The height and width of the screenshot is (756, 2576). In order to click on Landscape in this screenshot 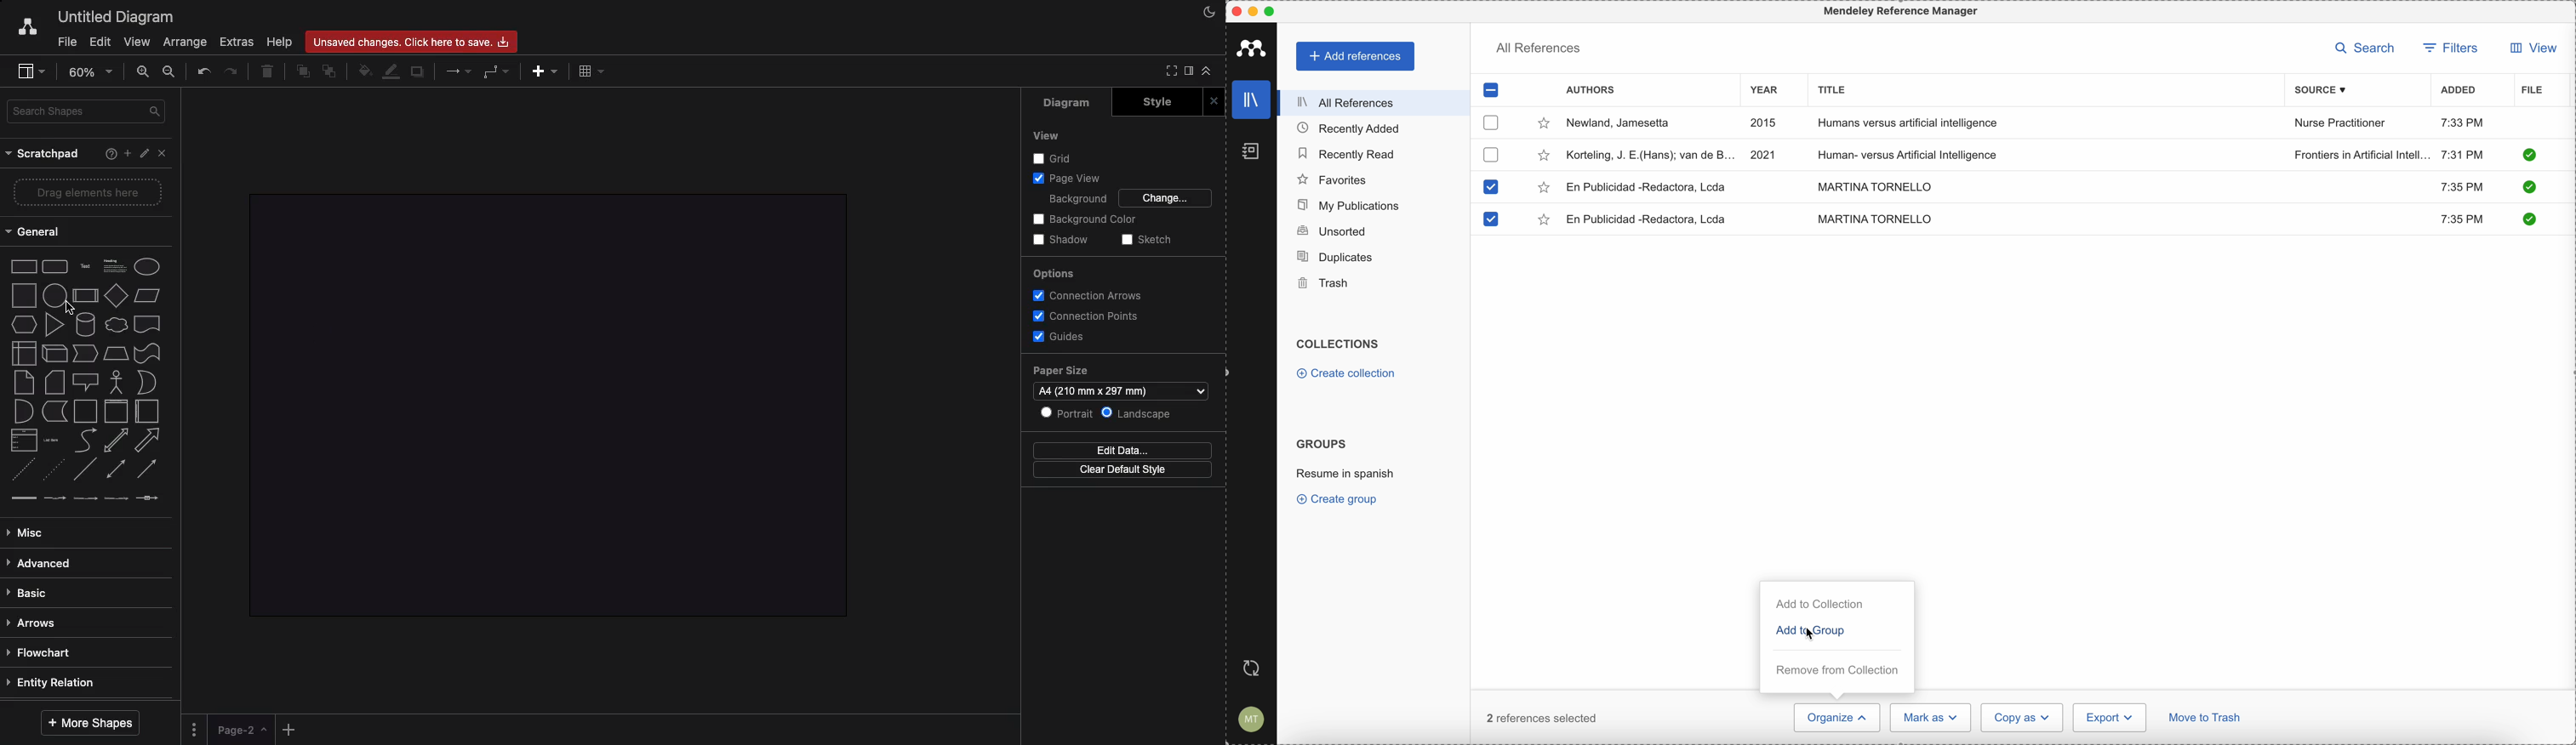, I will do `click(1139, 413)`.